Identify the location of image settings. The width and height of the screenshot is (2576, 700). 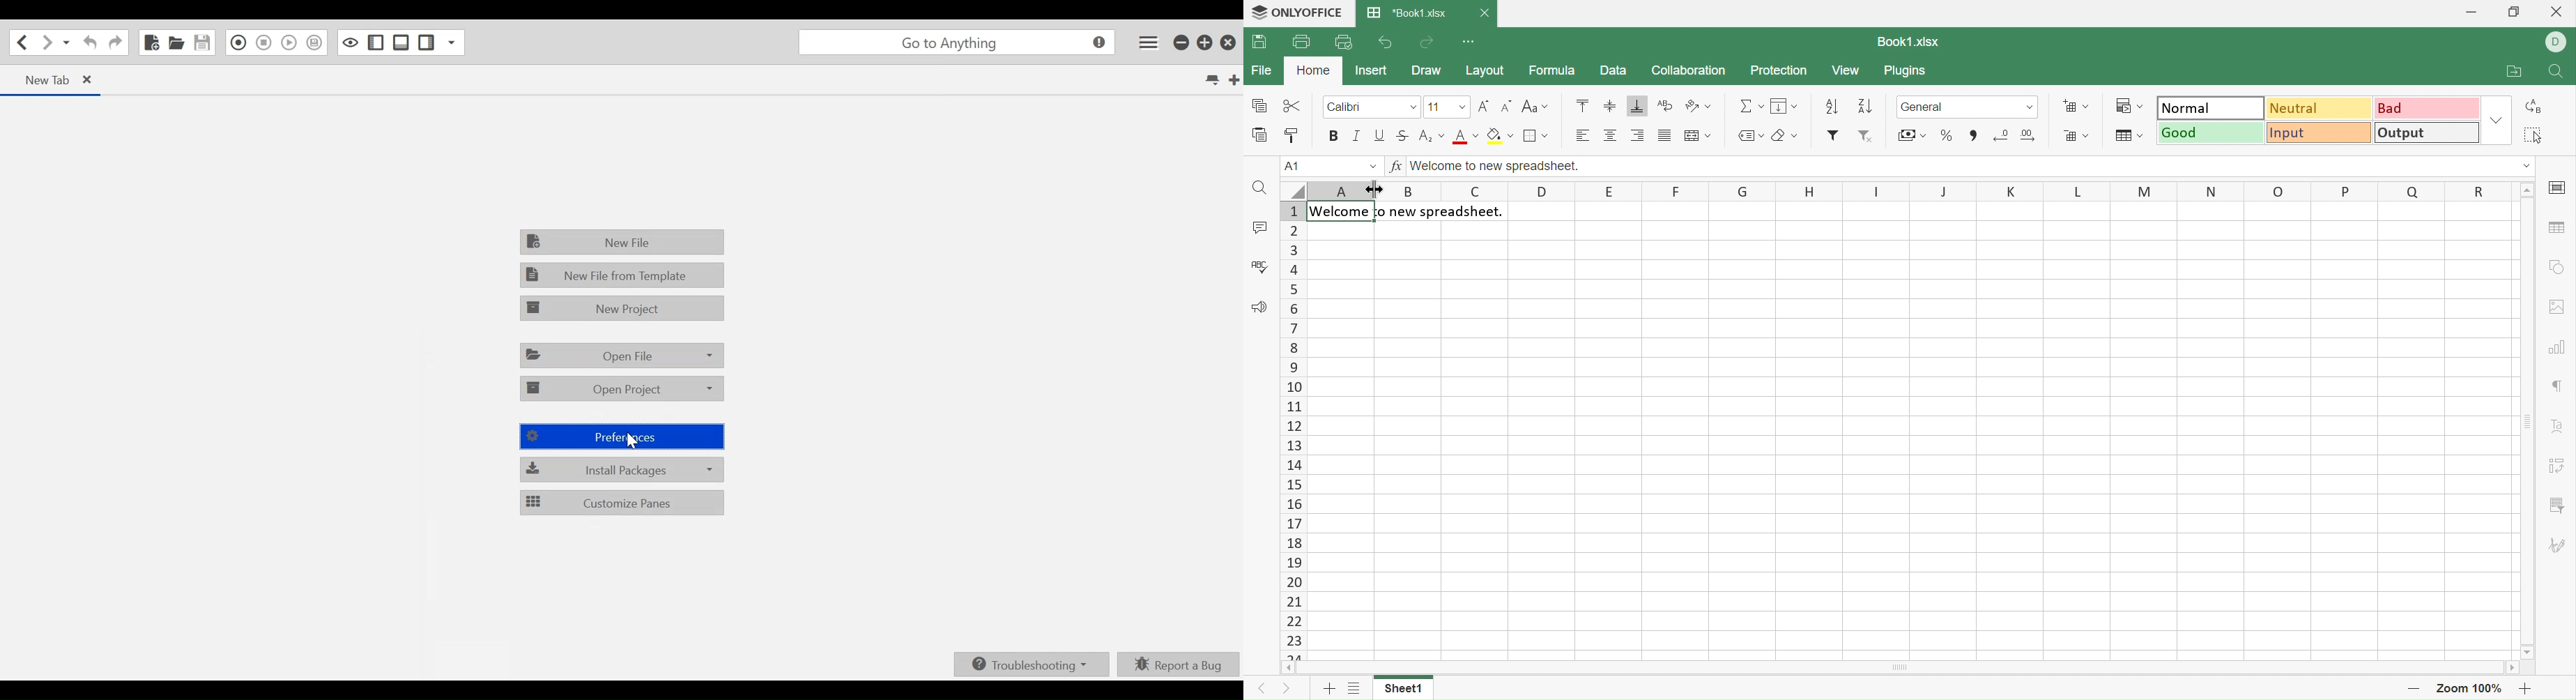
(2560, 307).